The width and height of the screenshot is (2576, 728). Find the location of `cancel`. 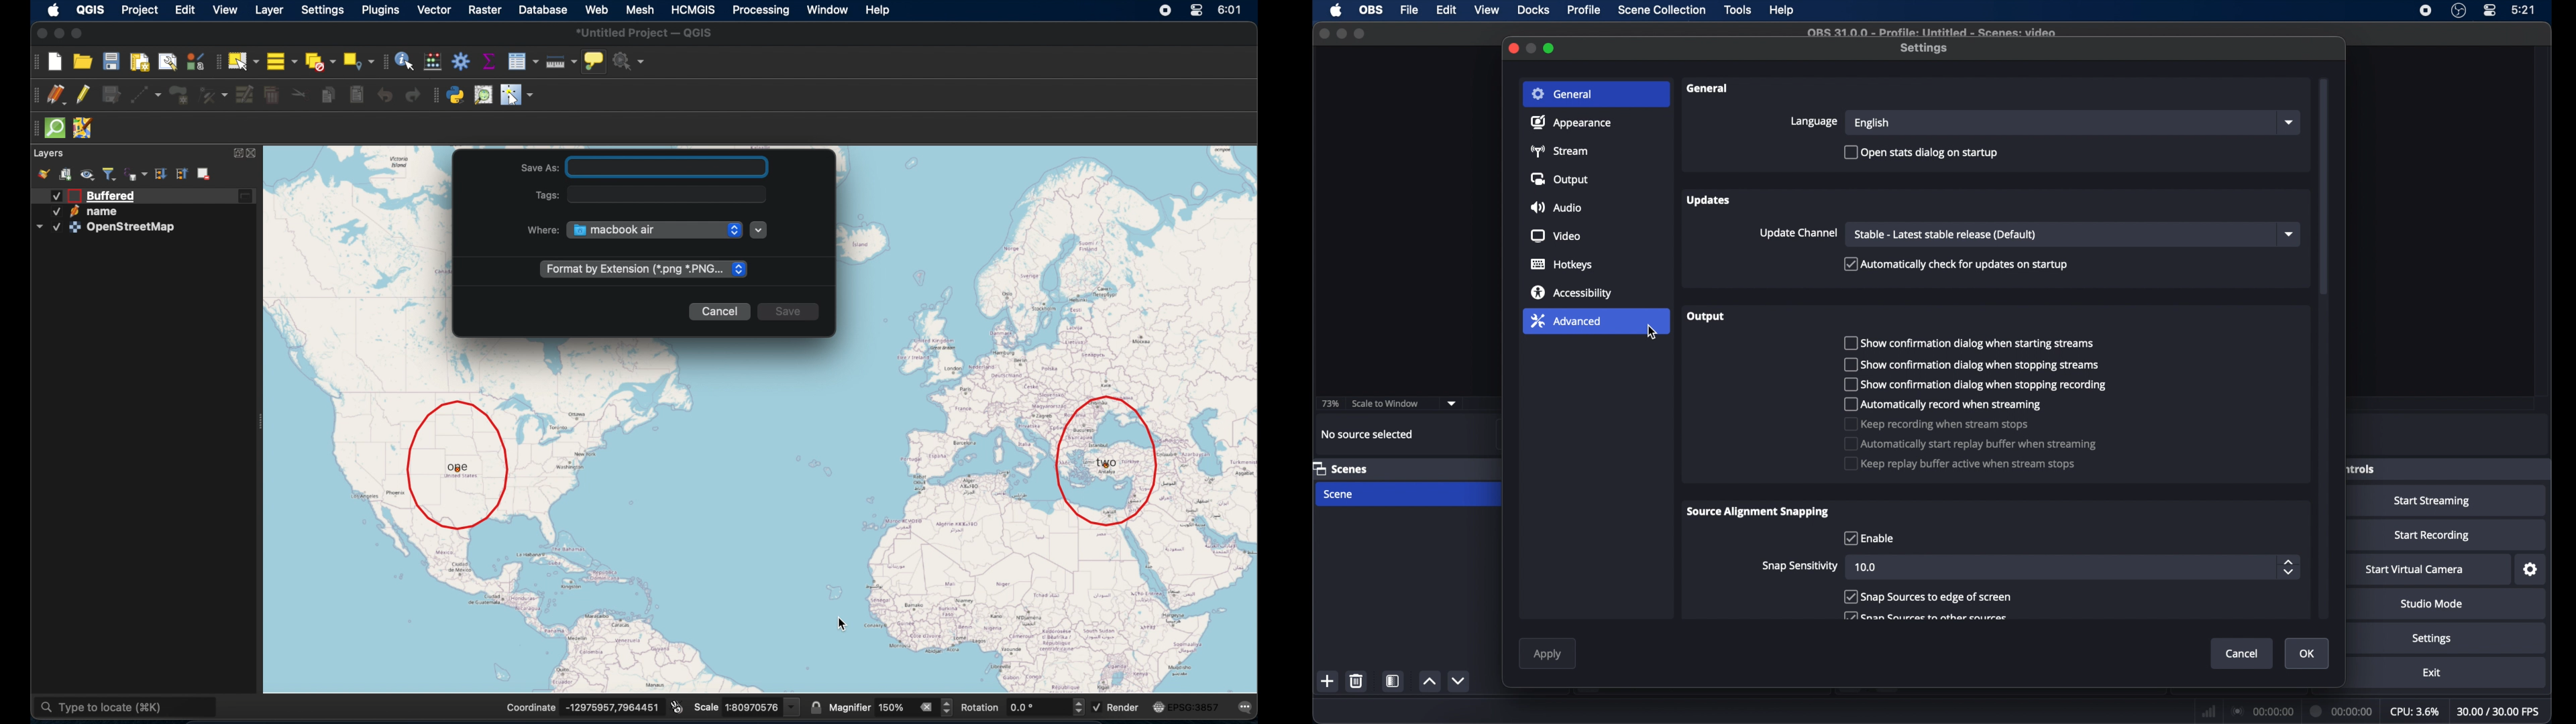

cancel is located at coordinates (722, 312).